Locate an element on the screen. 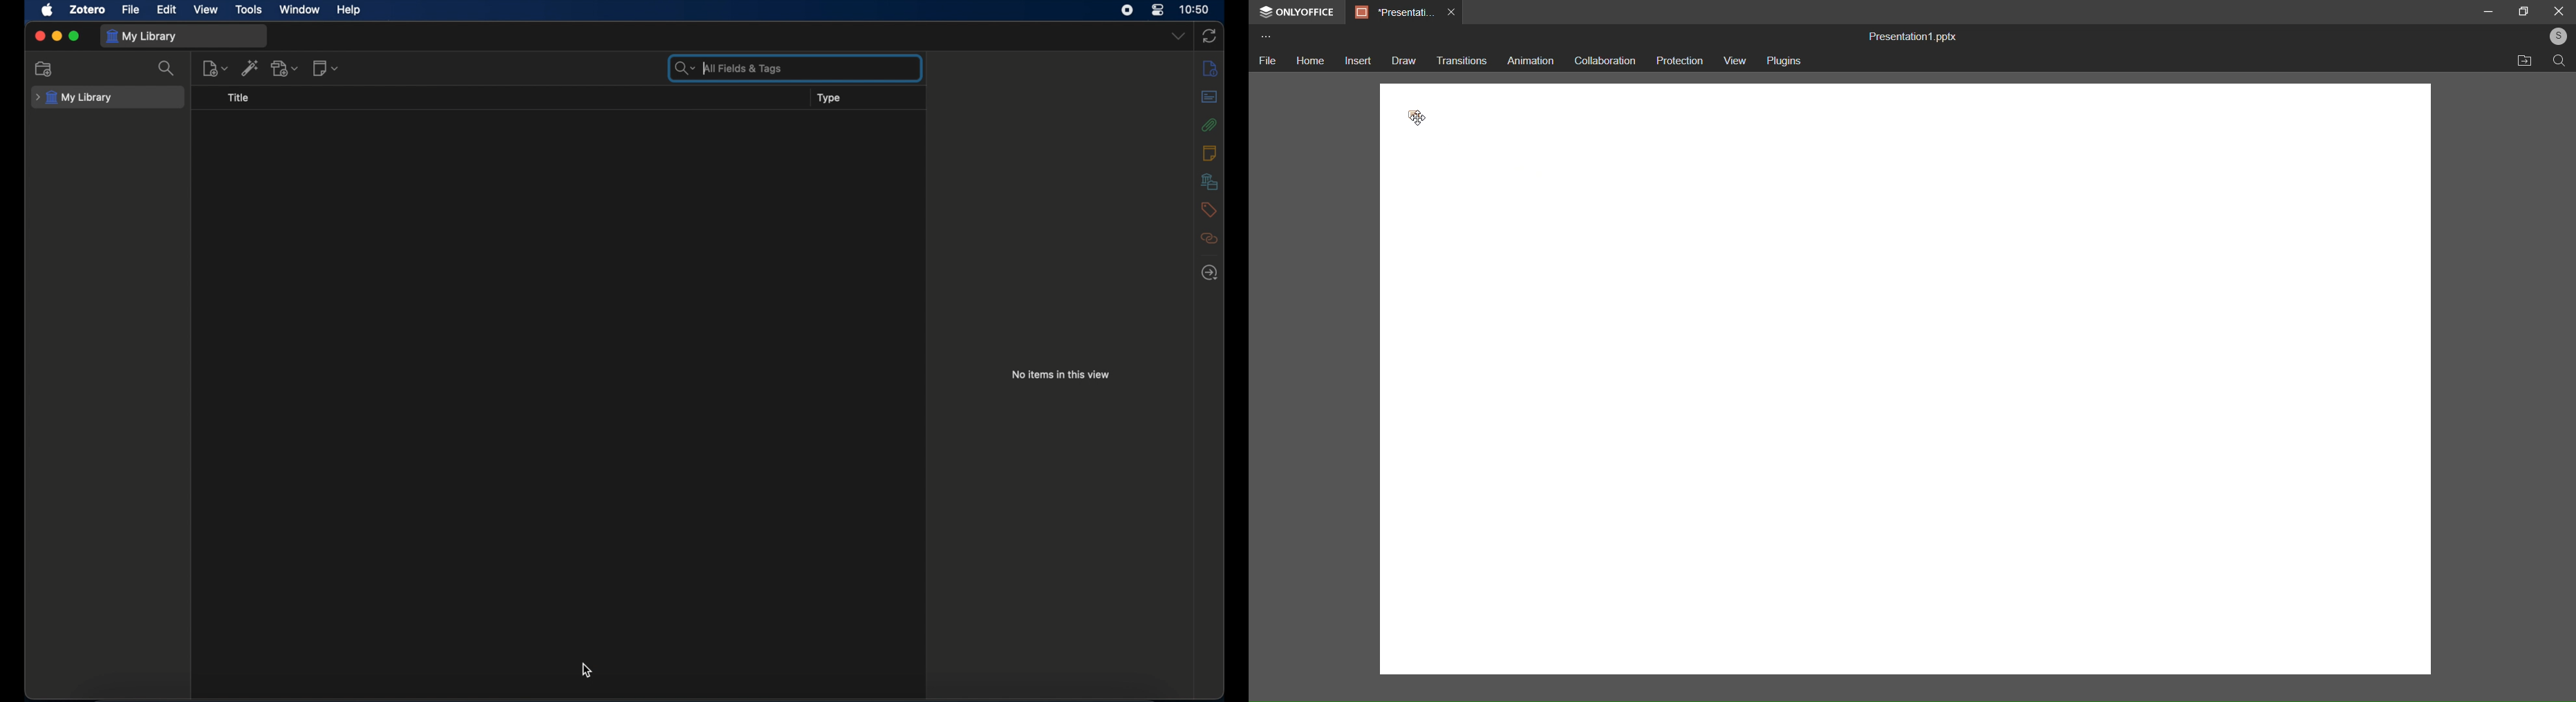 The width and height of the screenshot is (2576, 728). add attachments is located at coordinates (286, 68).